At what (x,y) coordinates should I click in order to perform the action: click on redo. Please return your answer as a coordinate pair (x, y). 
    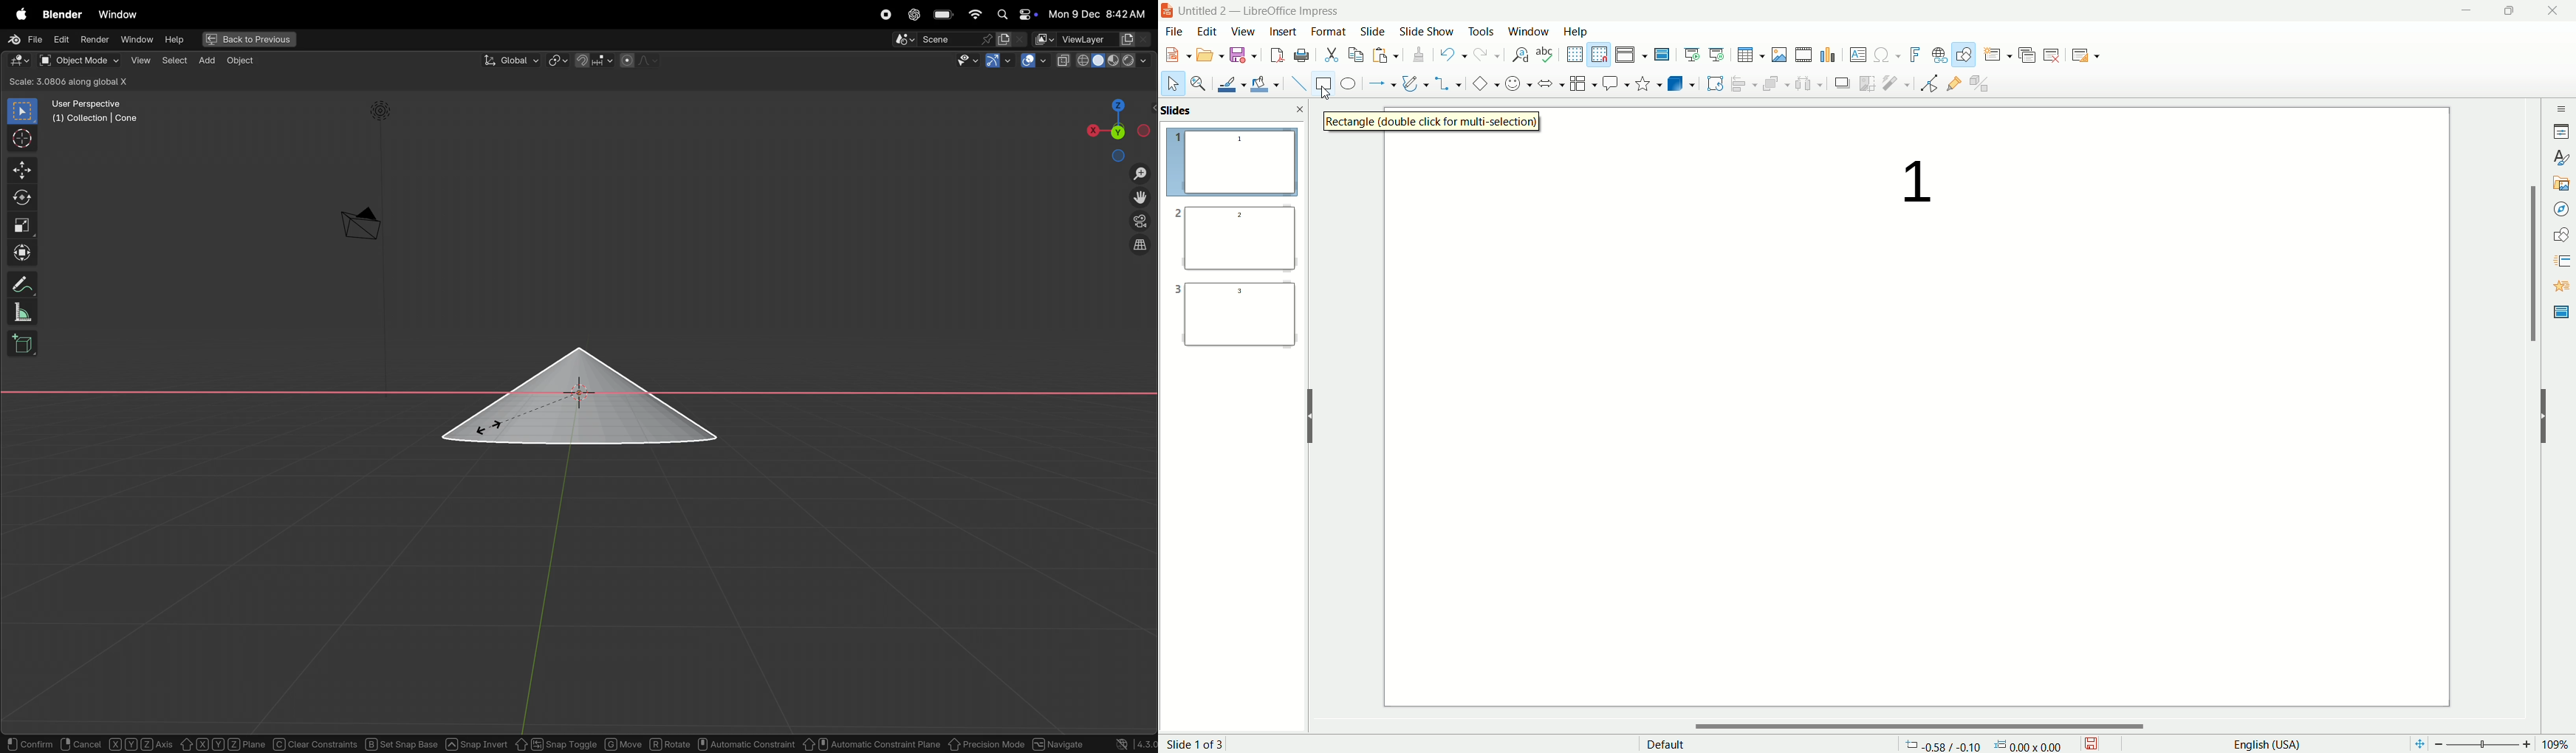
    Looking at the image, I should click on (1484, 58).